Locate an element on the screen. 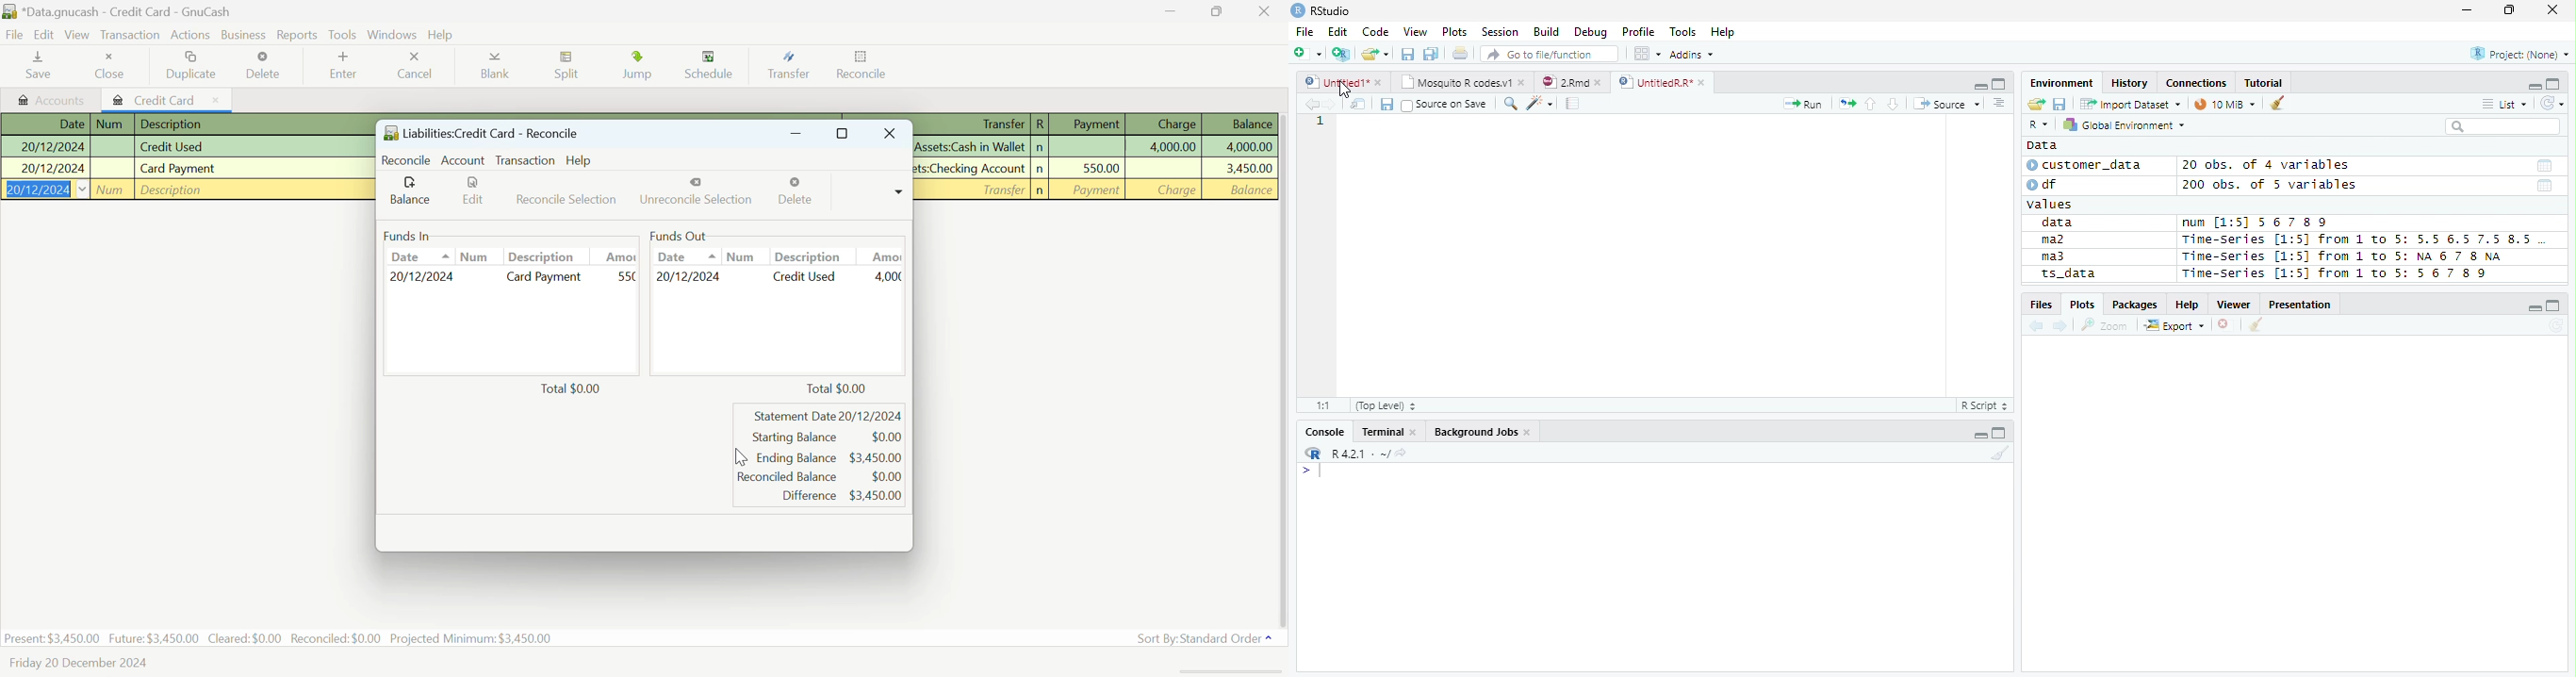 This screenshot has width=2576, height=700. Present: $3,450.00 Future: $3,450.00 Cleared:$0.00 Reconciled:$0.00 Projected Minimum: $3,450.00 is located at coordinates (279, 640).